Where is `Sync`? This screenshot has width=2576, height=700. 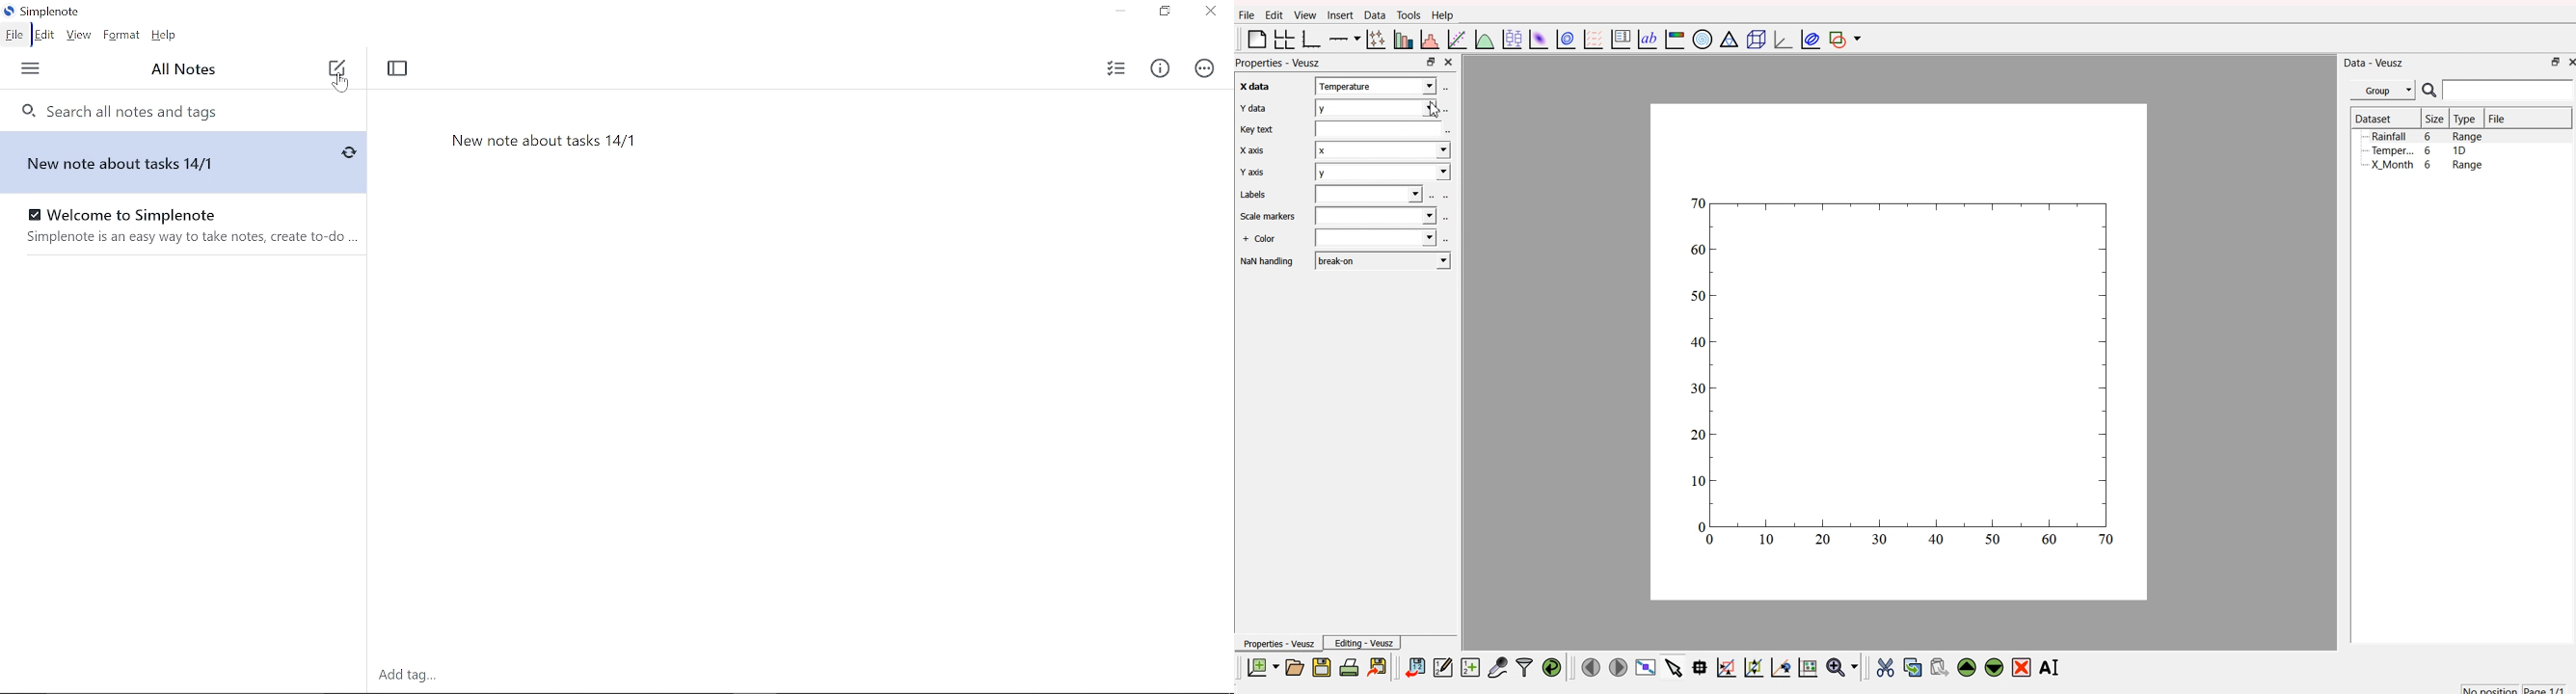 Sync is located at coordinates (348, 153).